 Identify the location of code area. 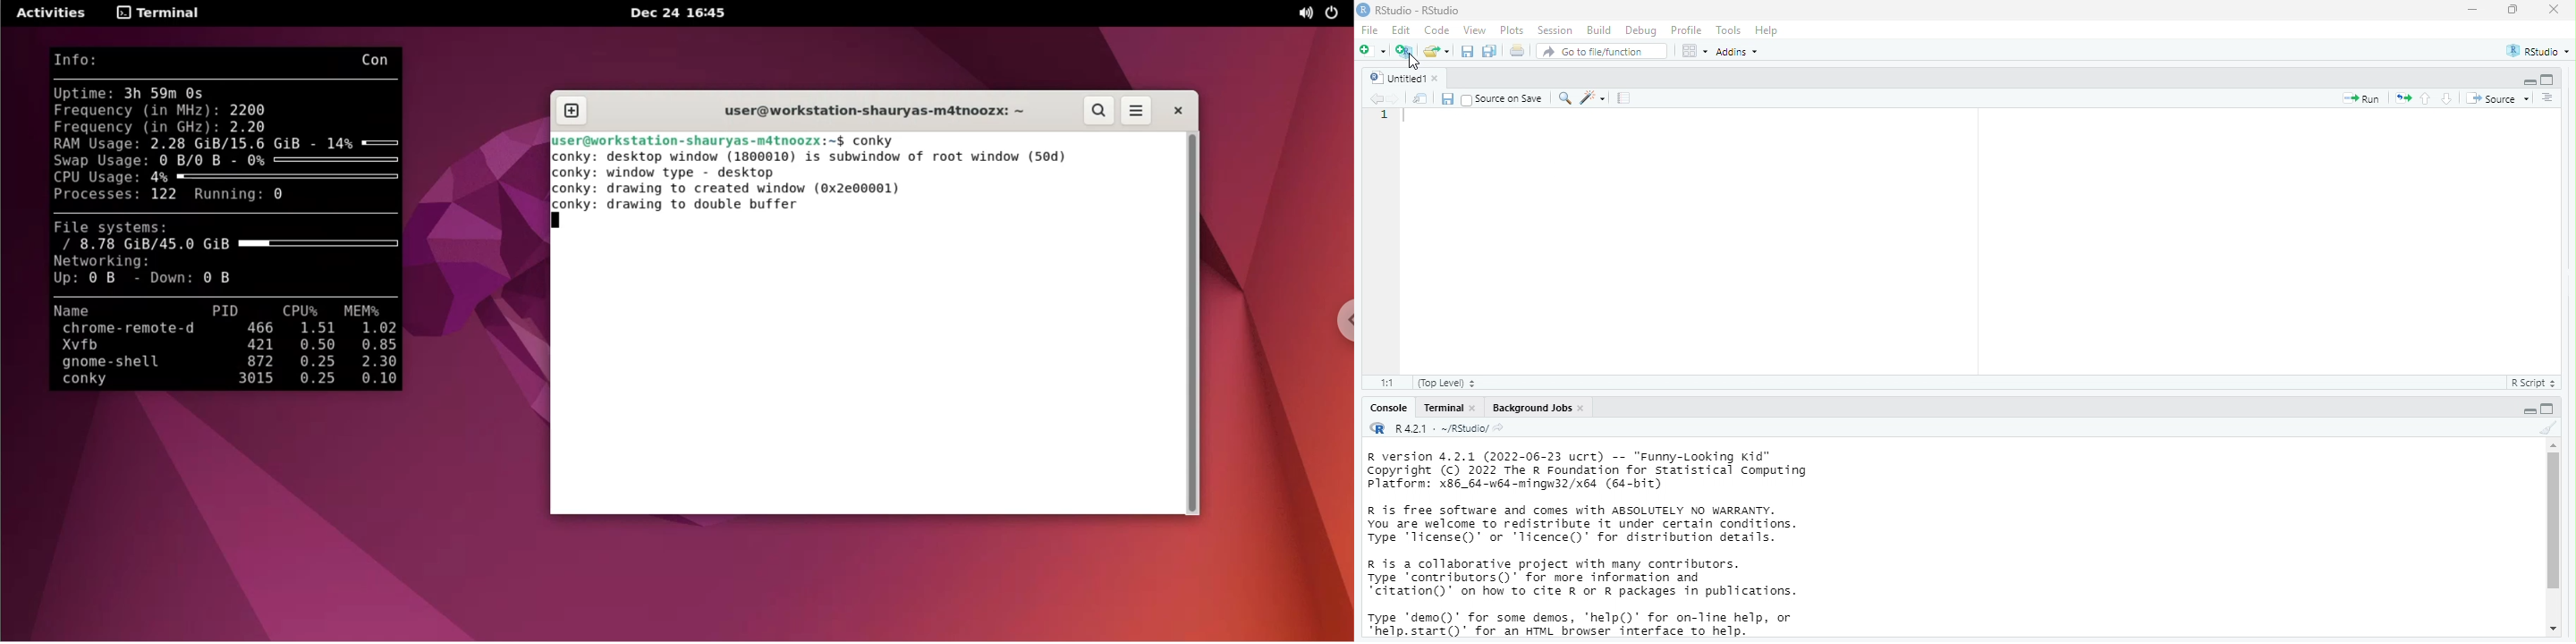
(2271, 242).